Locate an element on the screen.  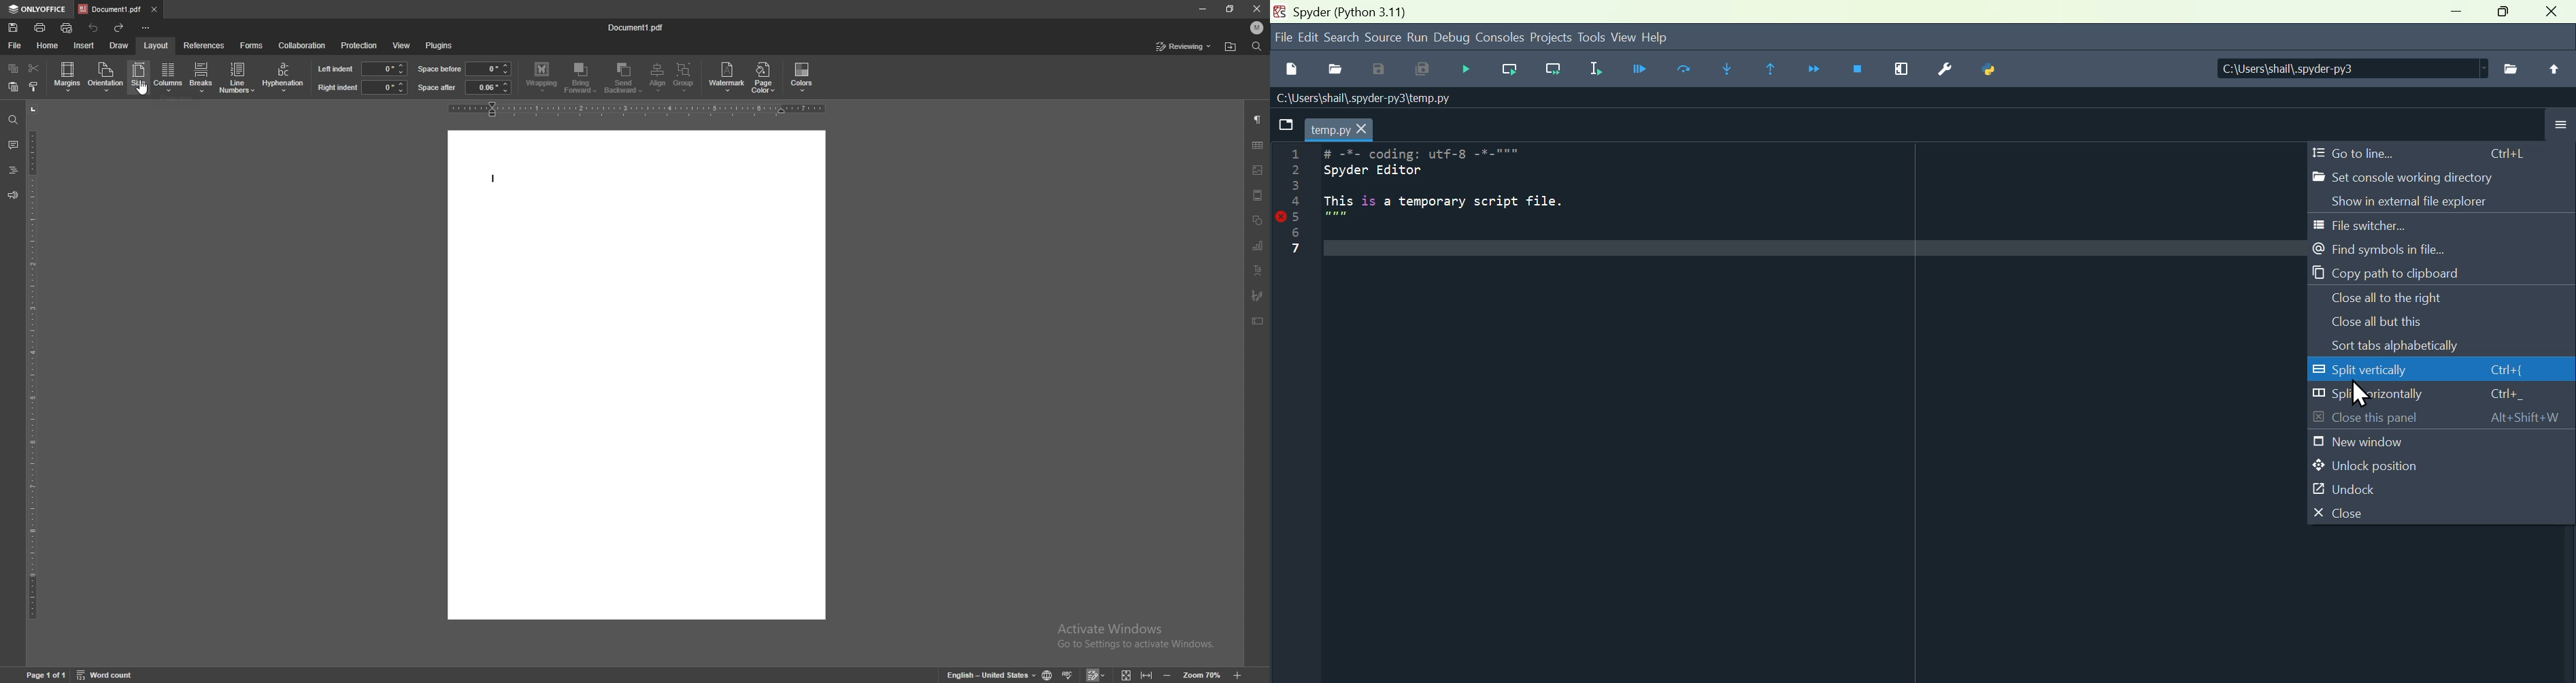
undo is located at coordinates (94, 28).